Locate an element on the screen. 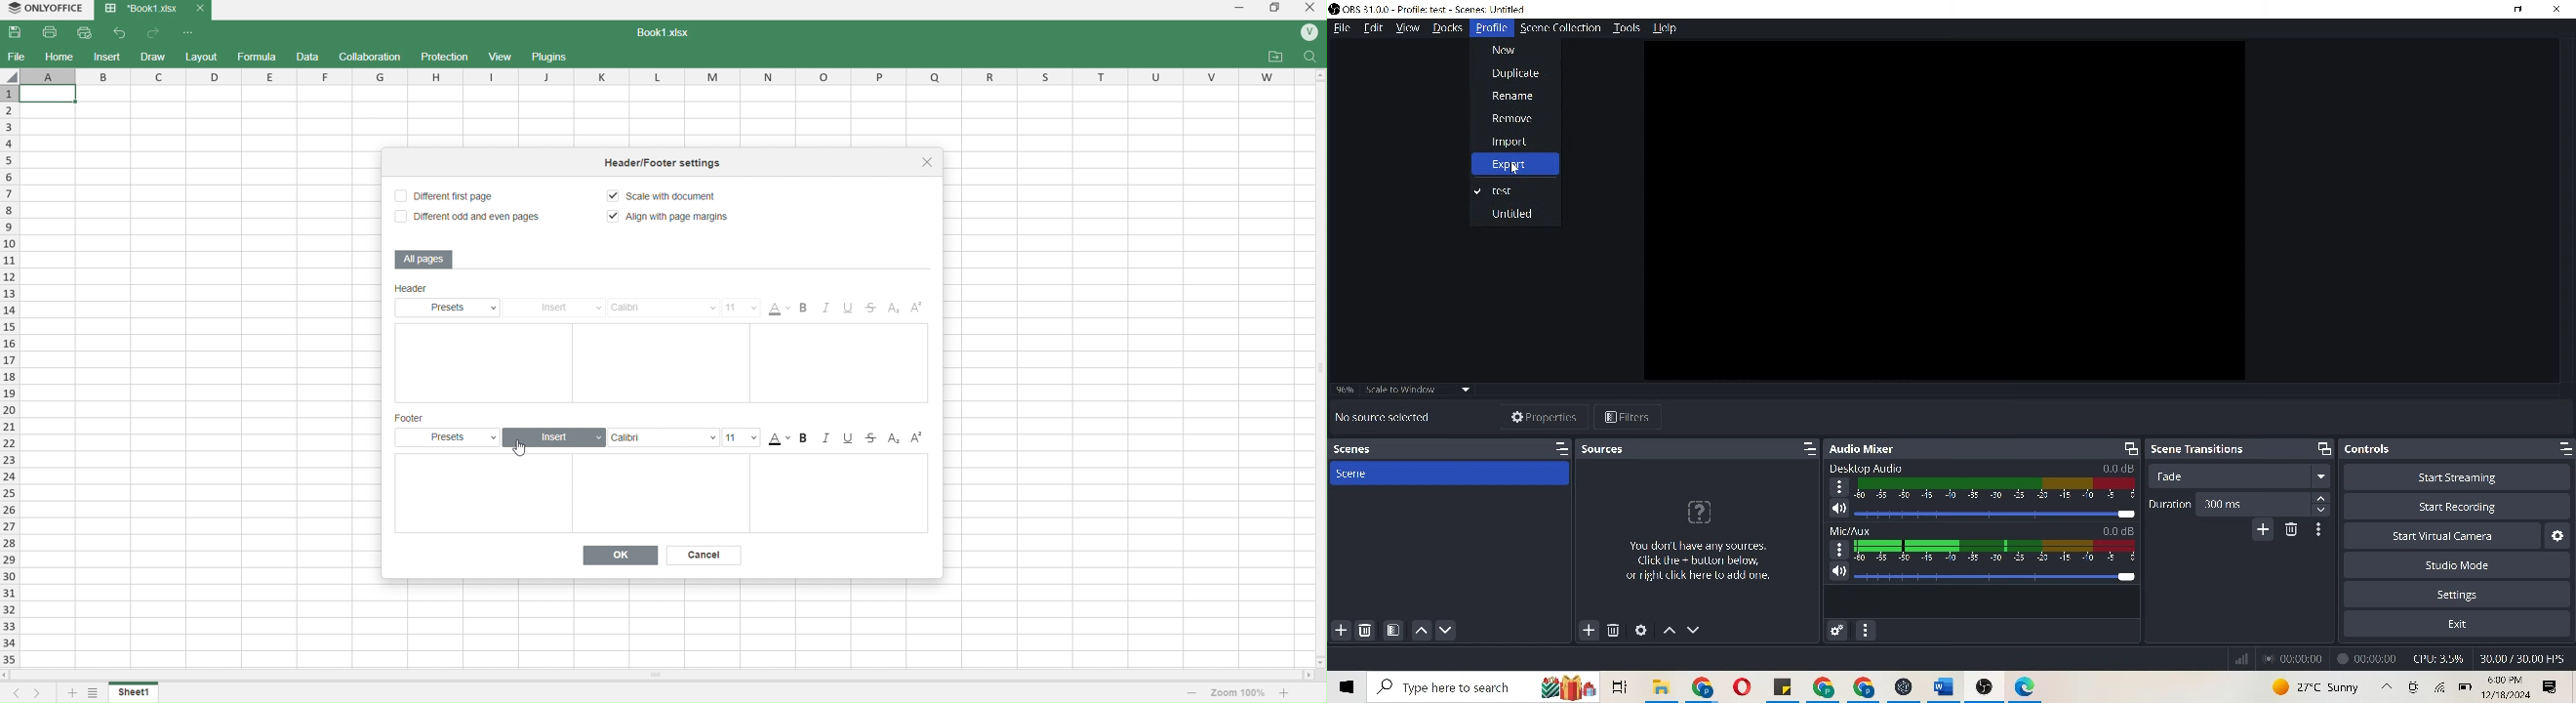  Different First Page is located at coordinates (452, 196).